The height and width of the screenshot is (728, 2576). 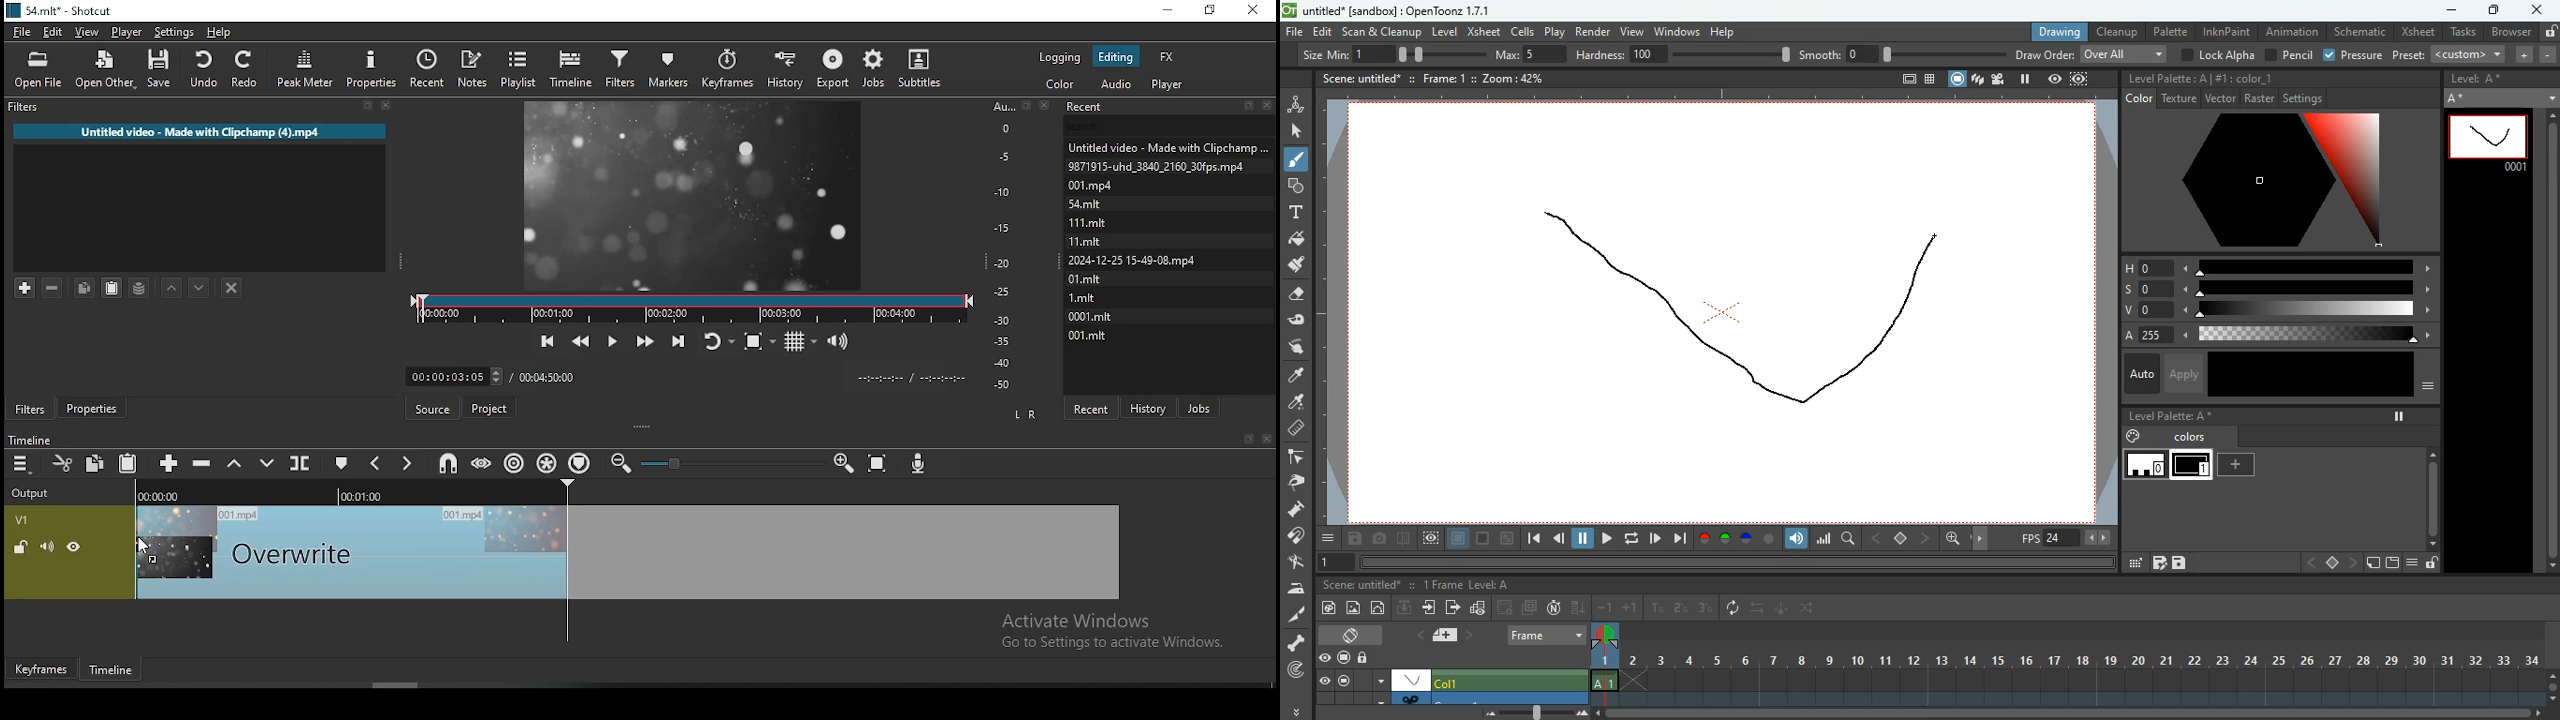 What do you see at coordinates (1027, 105) in the screenshot?
I see `Detach` at bounding box center [1027, 105].